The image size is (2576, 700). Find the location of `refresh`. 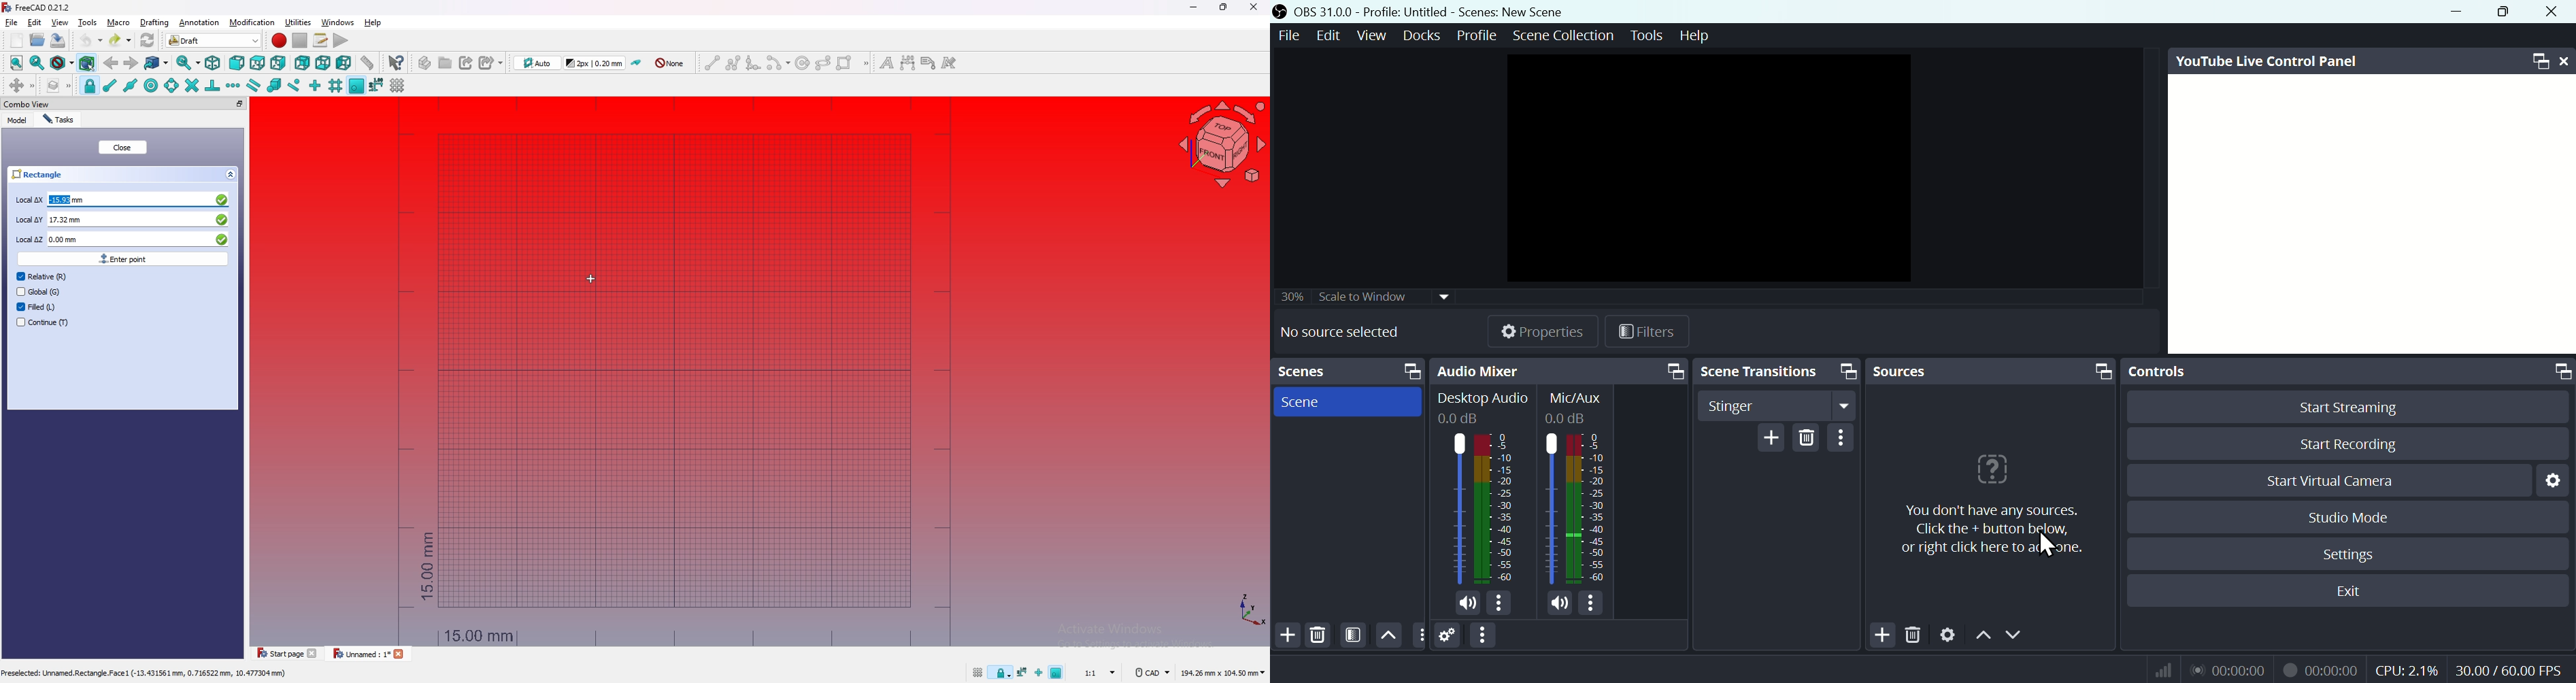

refresh is located at coordinates (148, 40).